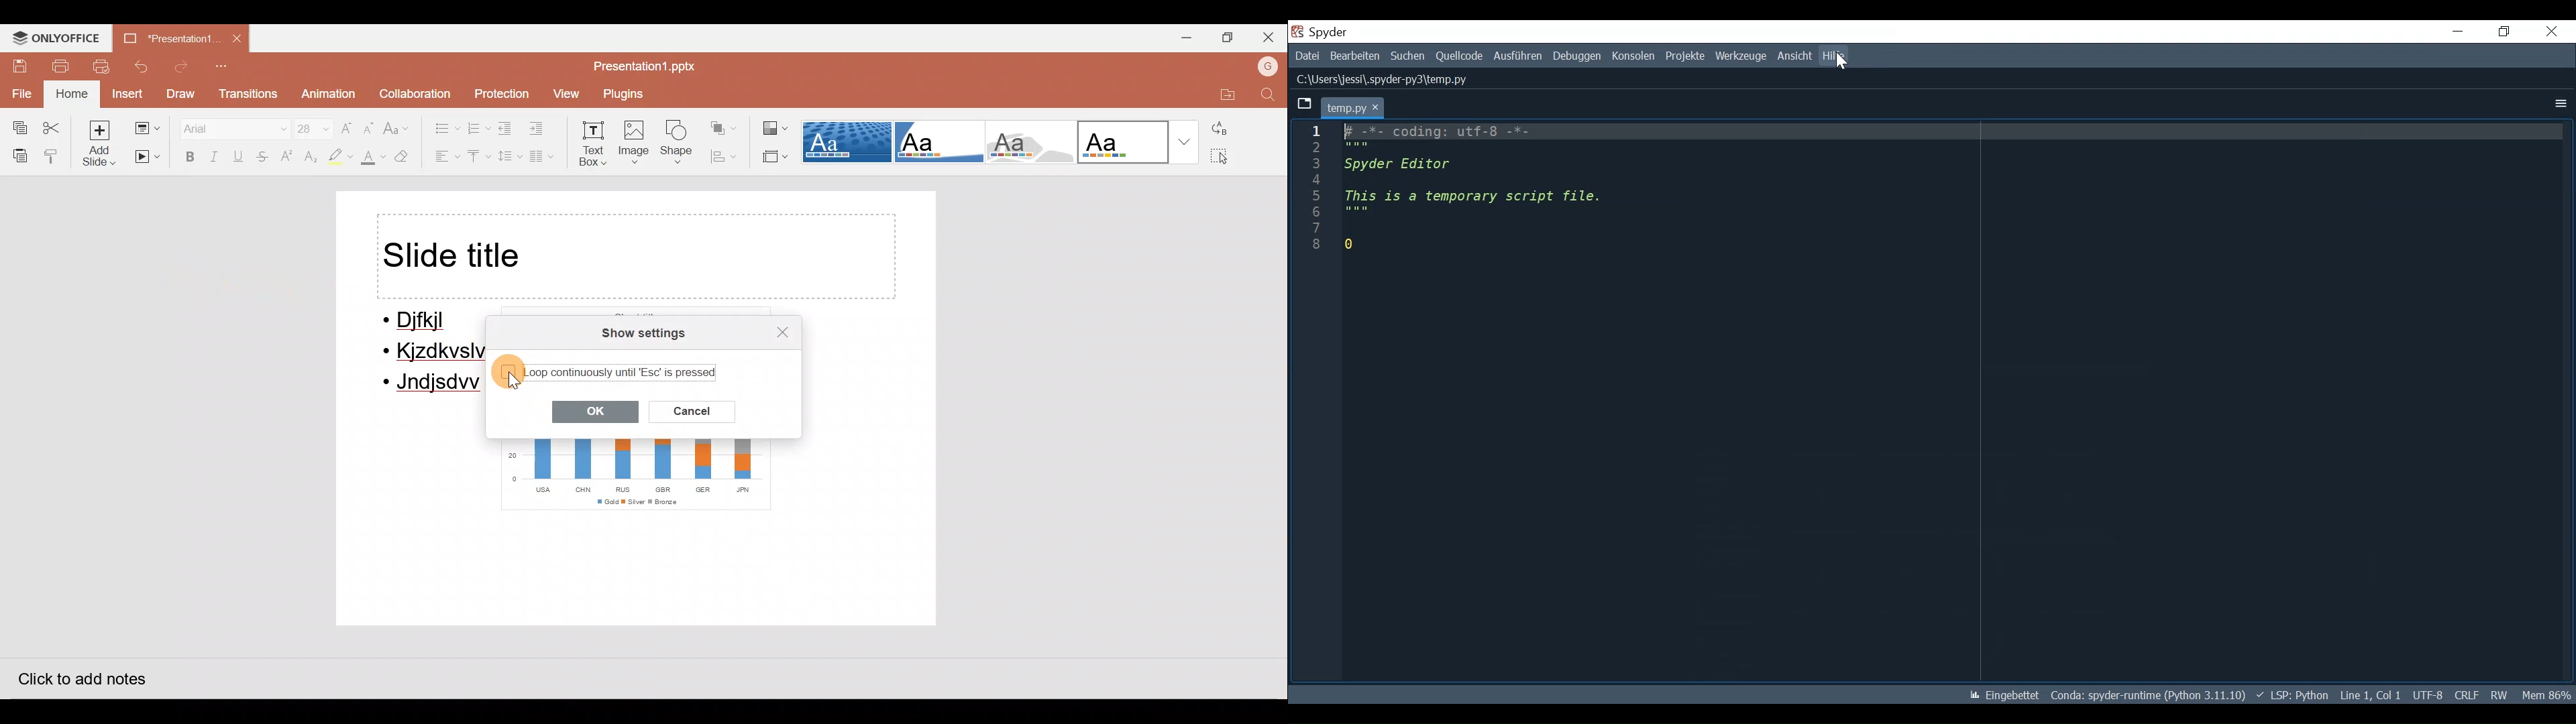 Image resolution: width=2576 pixels, height=728 pixels. Describe the element at coordinates (53, 37) in the screenshot. I see `ONLYOFFICE` at that location.